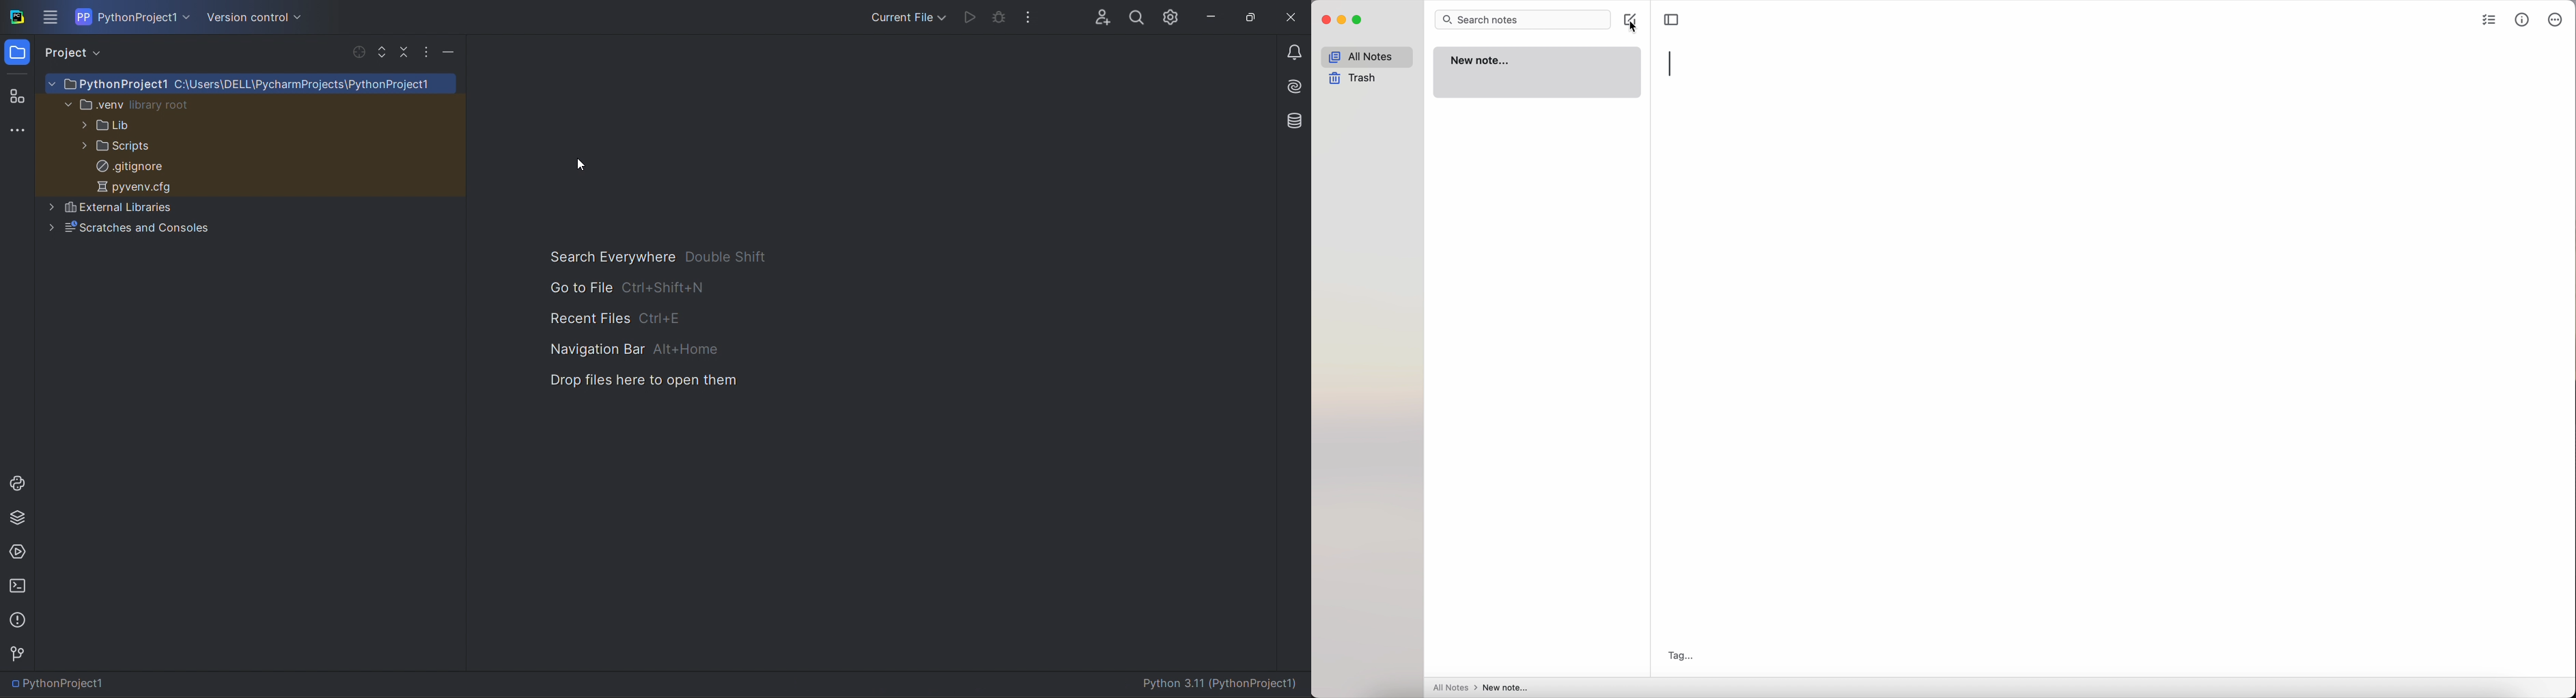 The height and width of the screenshot is (700, 2576). Describe the element at coordinates (998, 16) in the screenshot. I see `debug` at that location.